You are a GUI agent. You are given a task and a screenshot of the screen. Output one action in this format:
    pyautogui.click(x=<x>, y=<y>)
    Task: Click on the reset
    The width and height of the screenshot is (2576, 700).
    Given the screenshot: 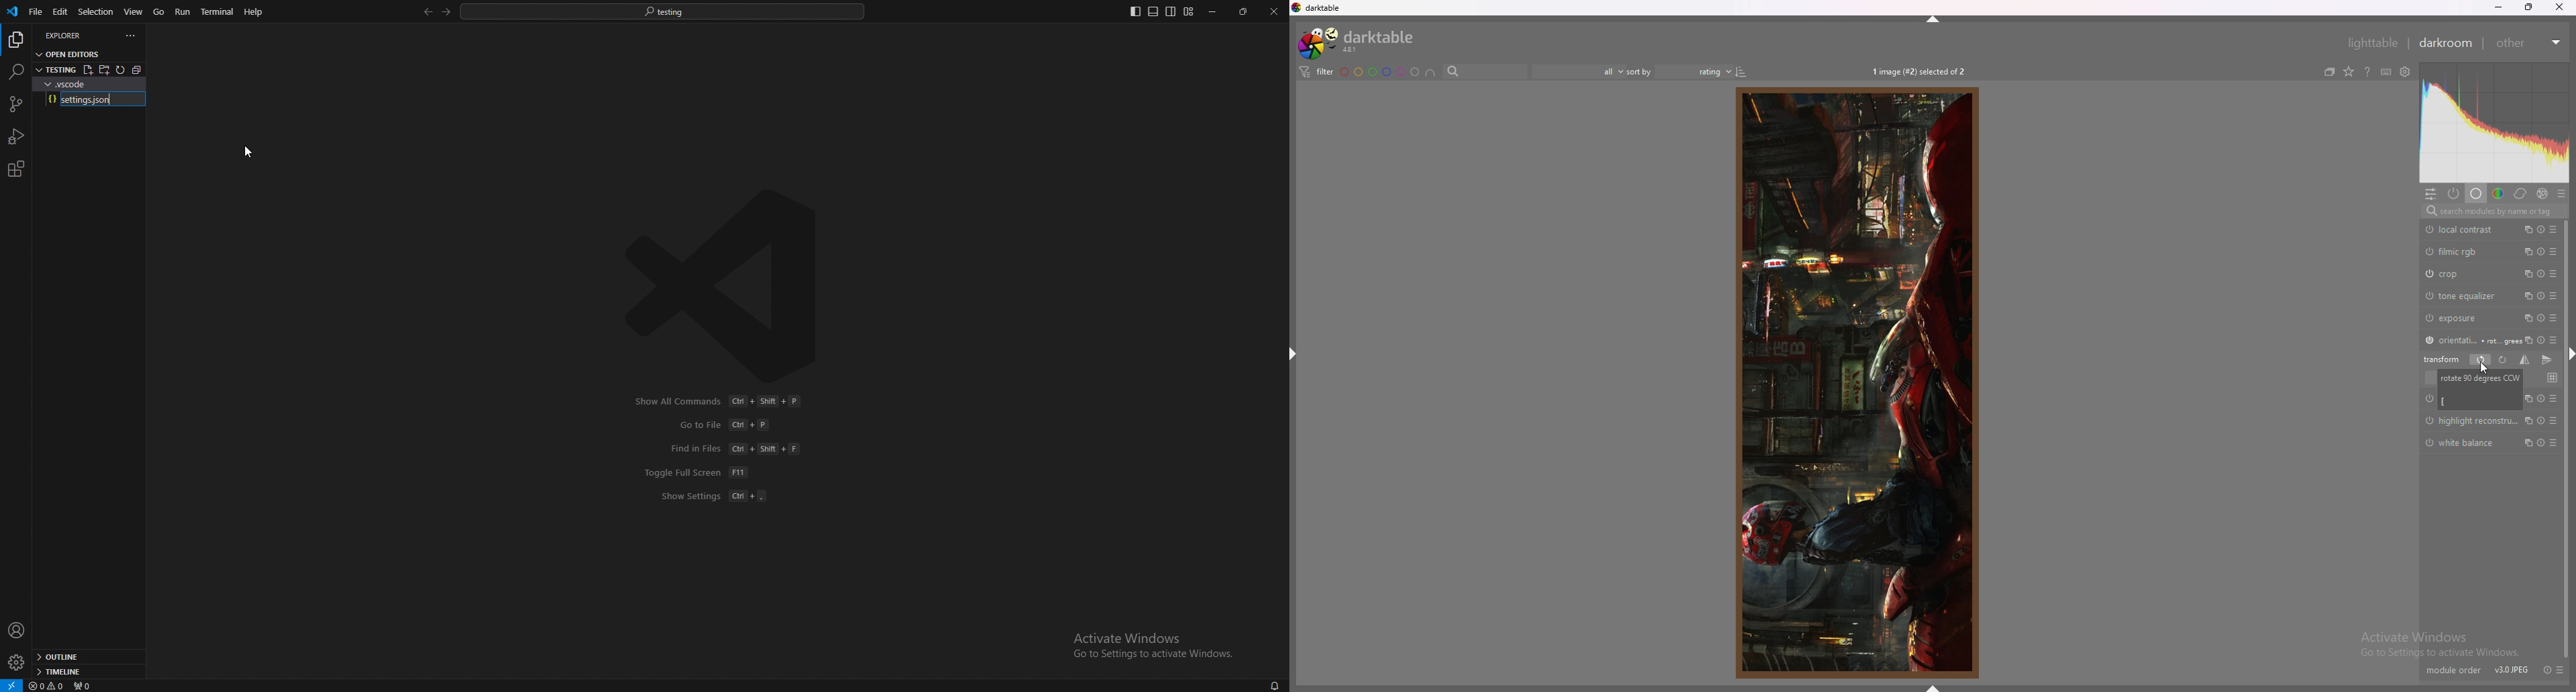 What is the action you would take?
    pyautogui.click(x=2541, y=420)
    